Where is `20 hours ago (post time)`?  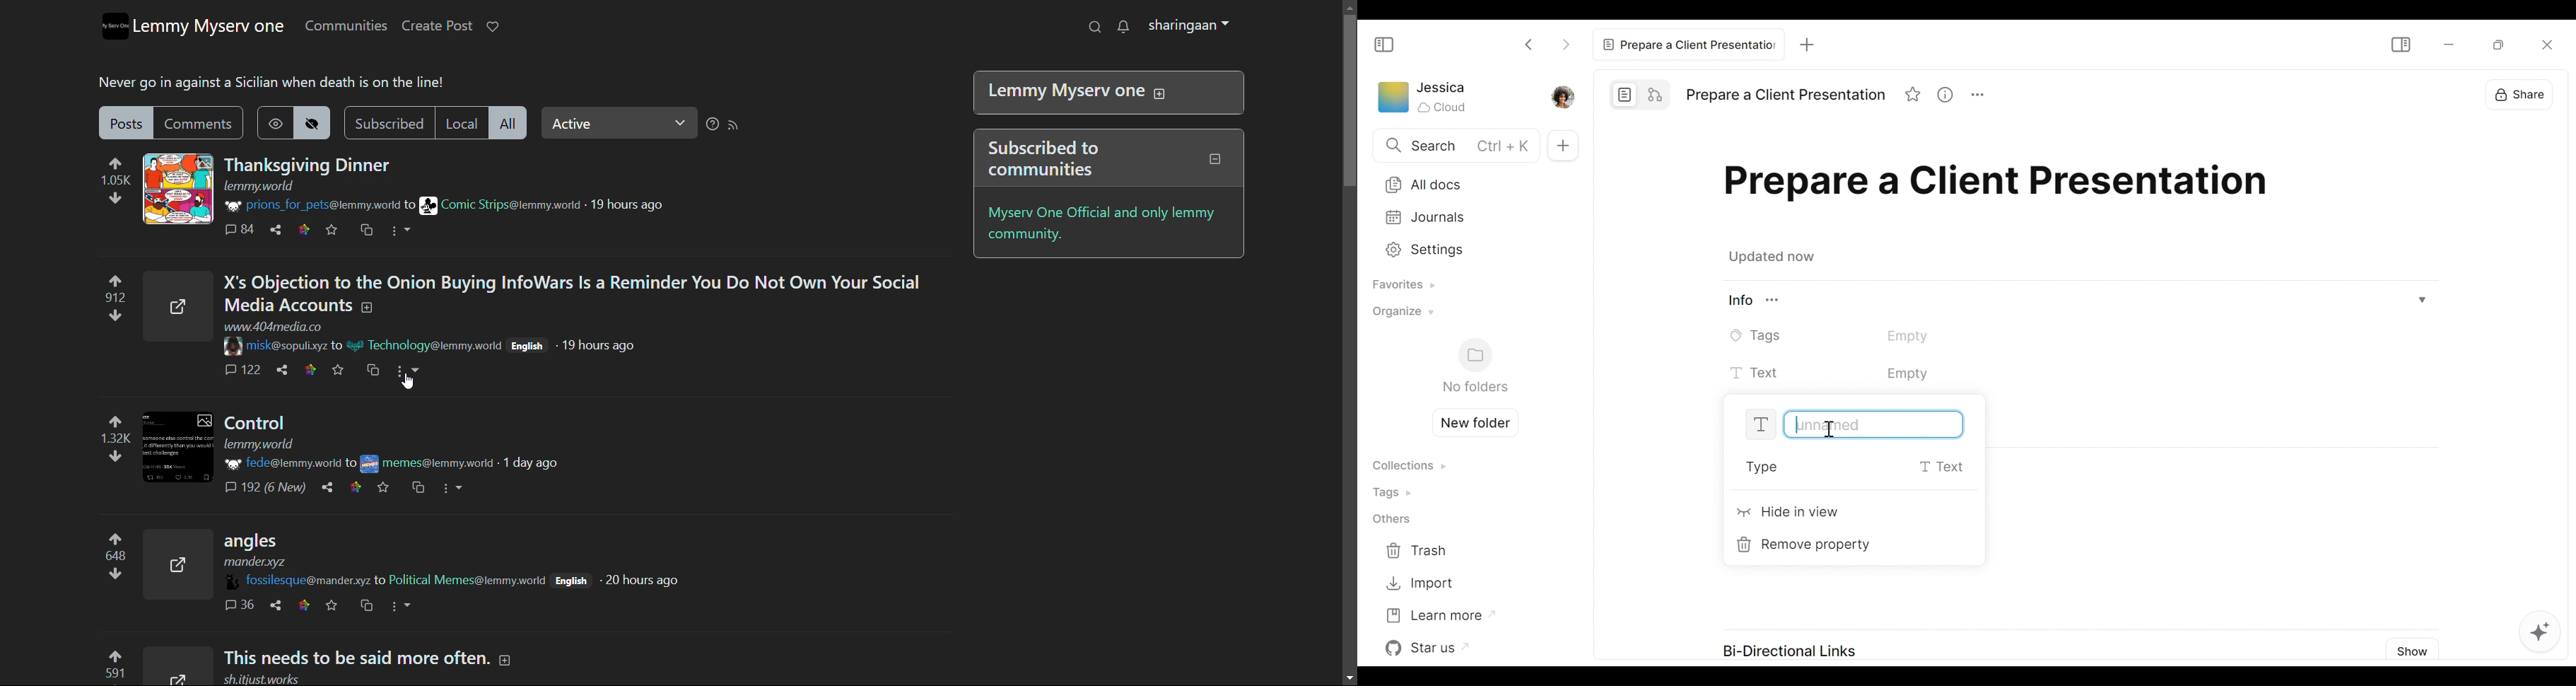 20 hours ago (post time) is located at coordinates (639, 580).